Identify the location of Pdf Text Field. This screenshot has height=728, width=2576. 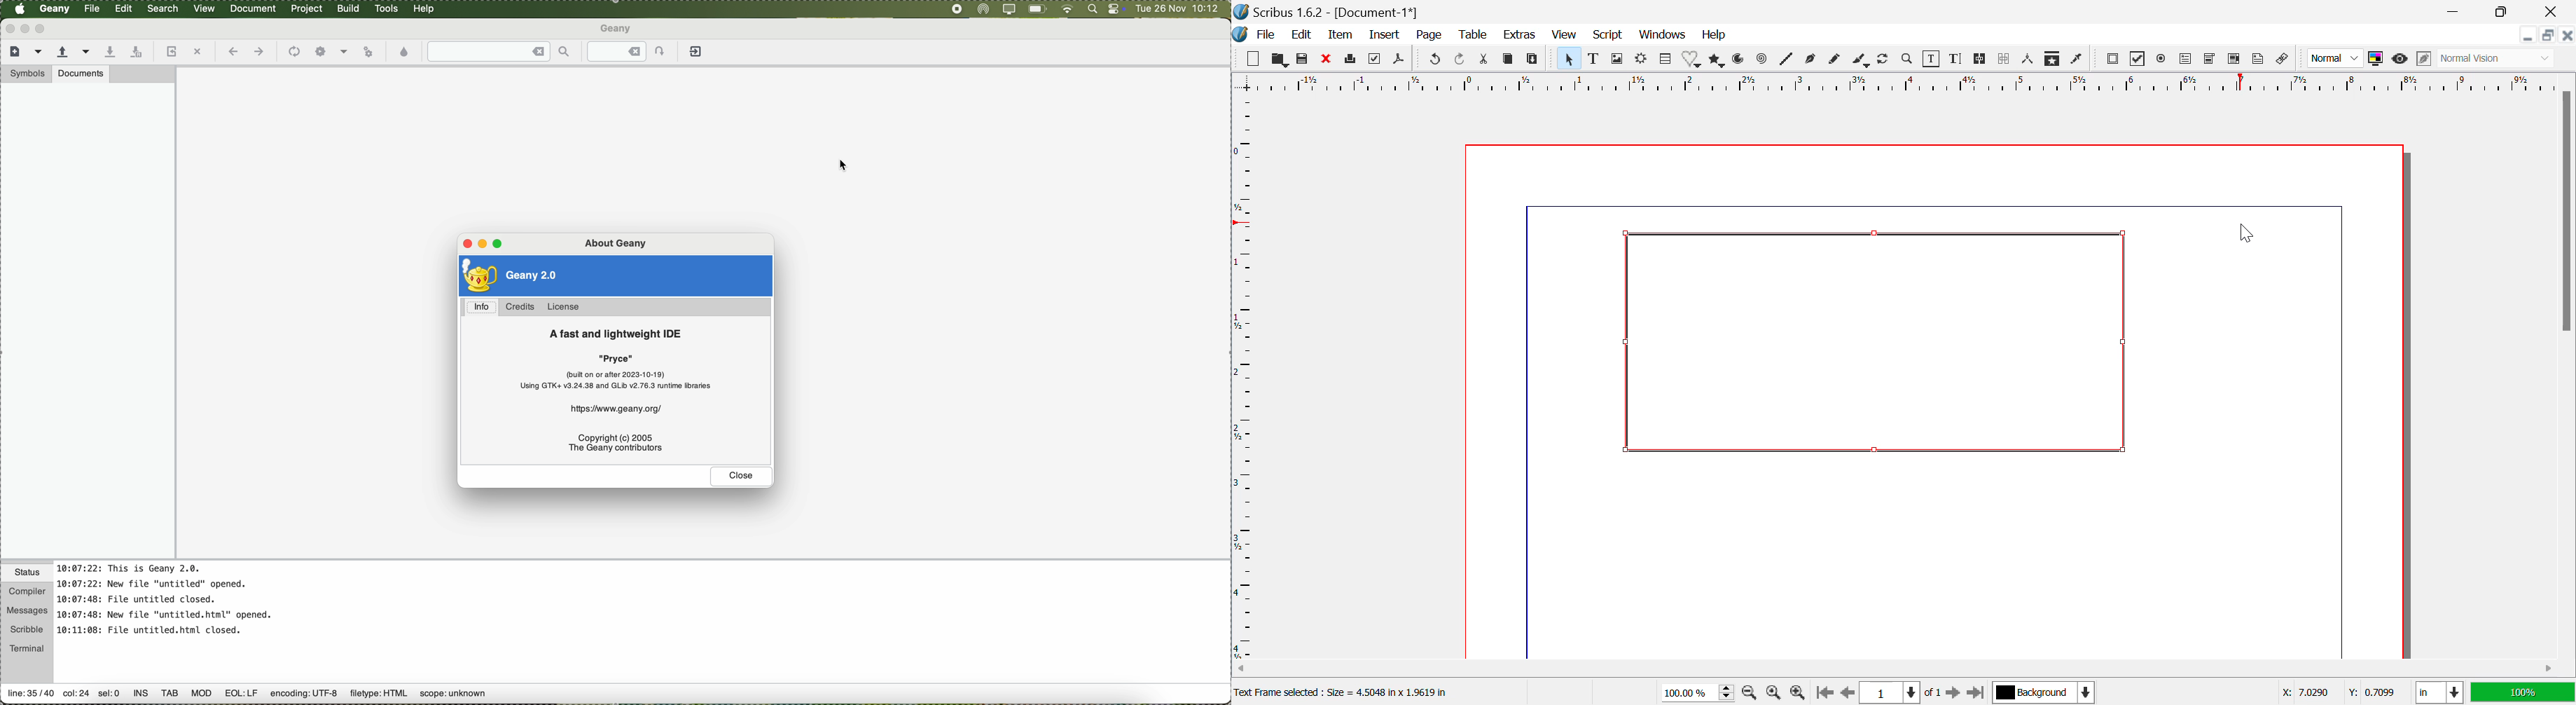
(2187, 60).